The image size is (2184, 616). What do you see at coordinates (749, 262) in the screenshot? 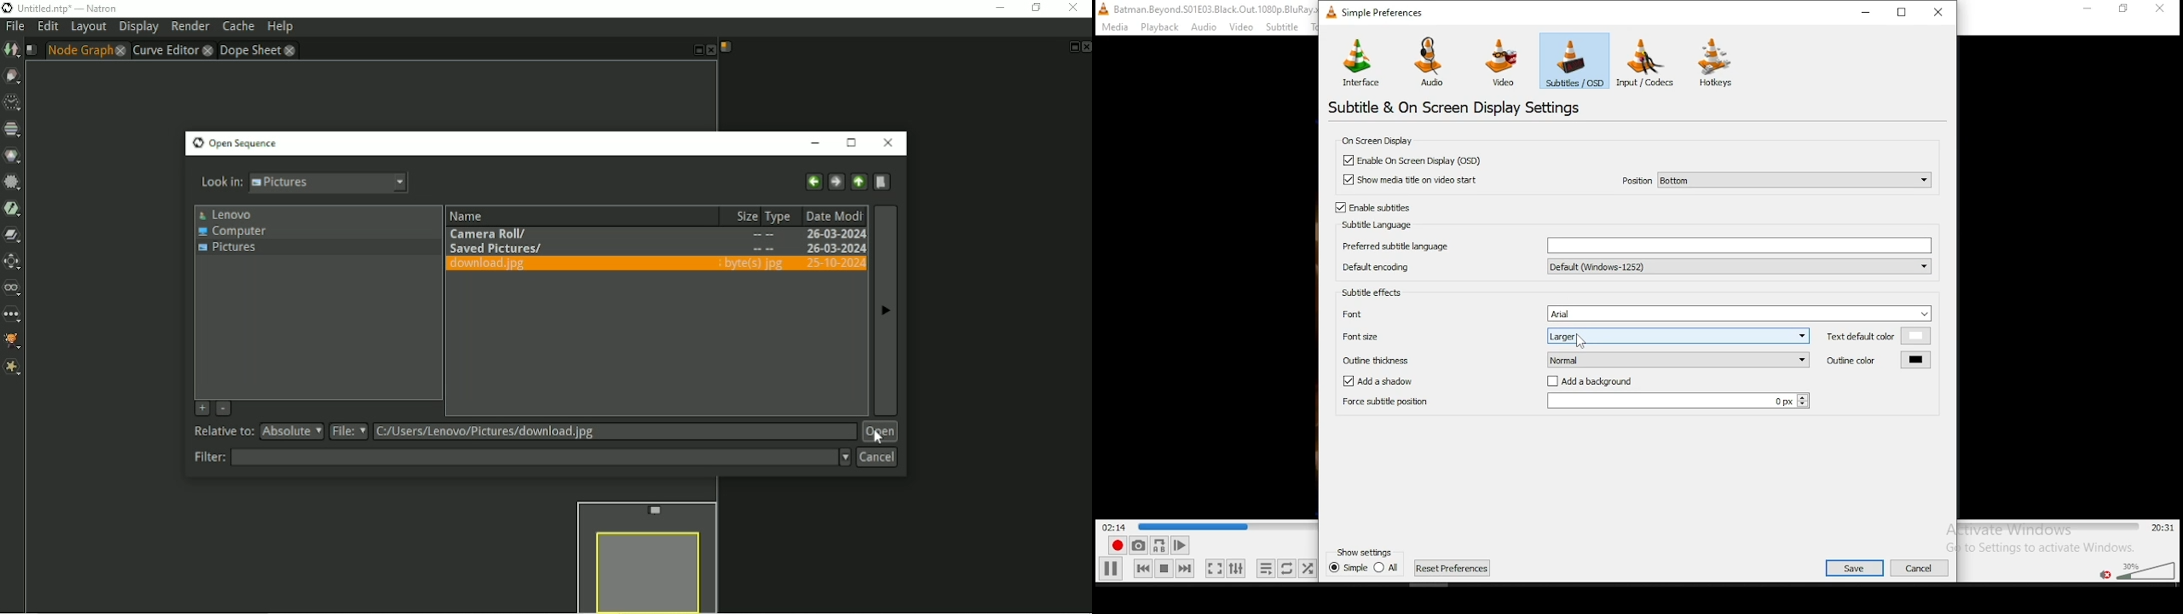
I see `i byte(s) jpg.` at bounding box center [749, 262].